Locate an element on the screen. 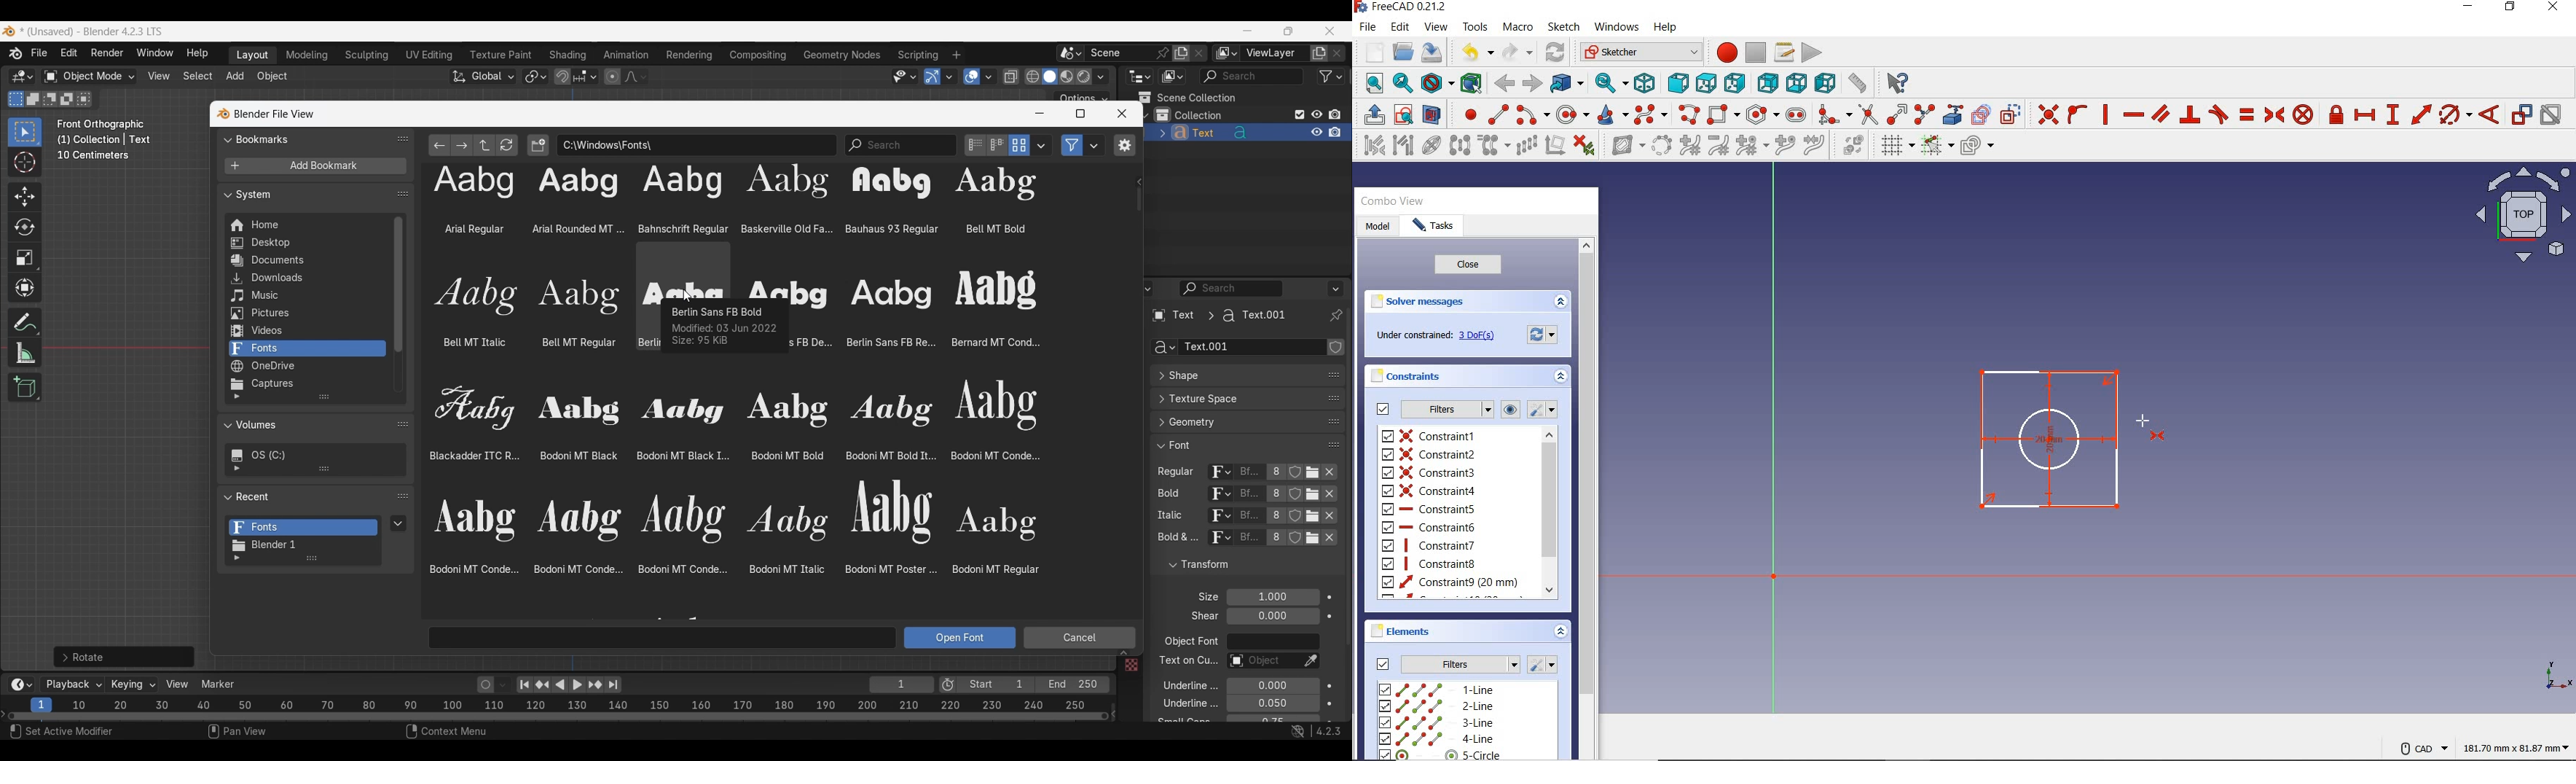 The image size is (2576, 784). constraint vertical distance is located at coordinates (2393, 115).